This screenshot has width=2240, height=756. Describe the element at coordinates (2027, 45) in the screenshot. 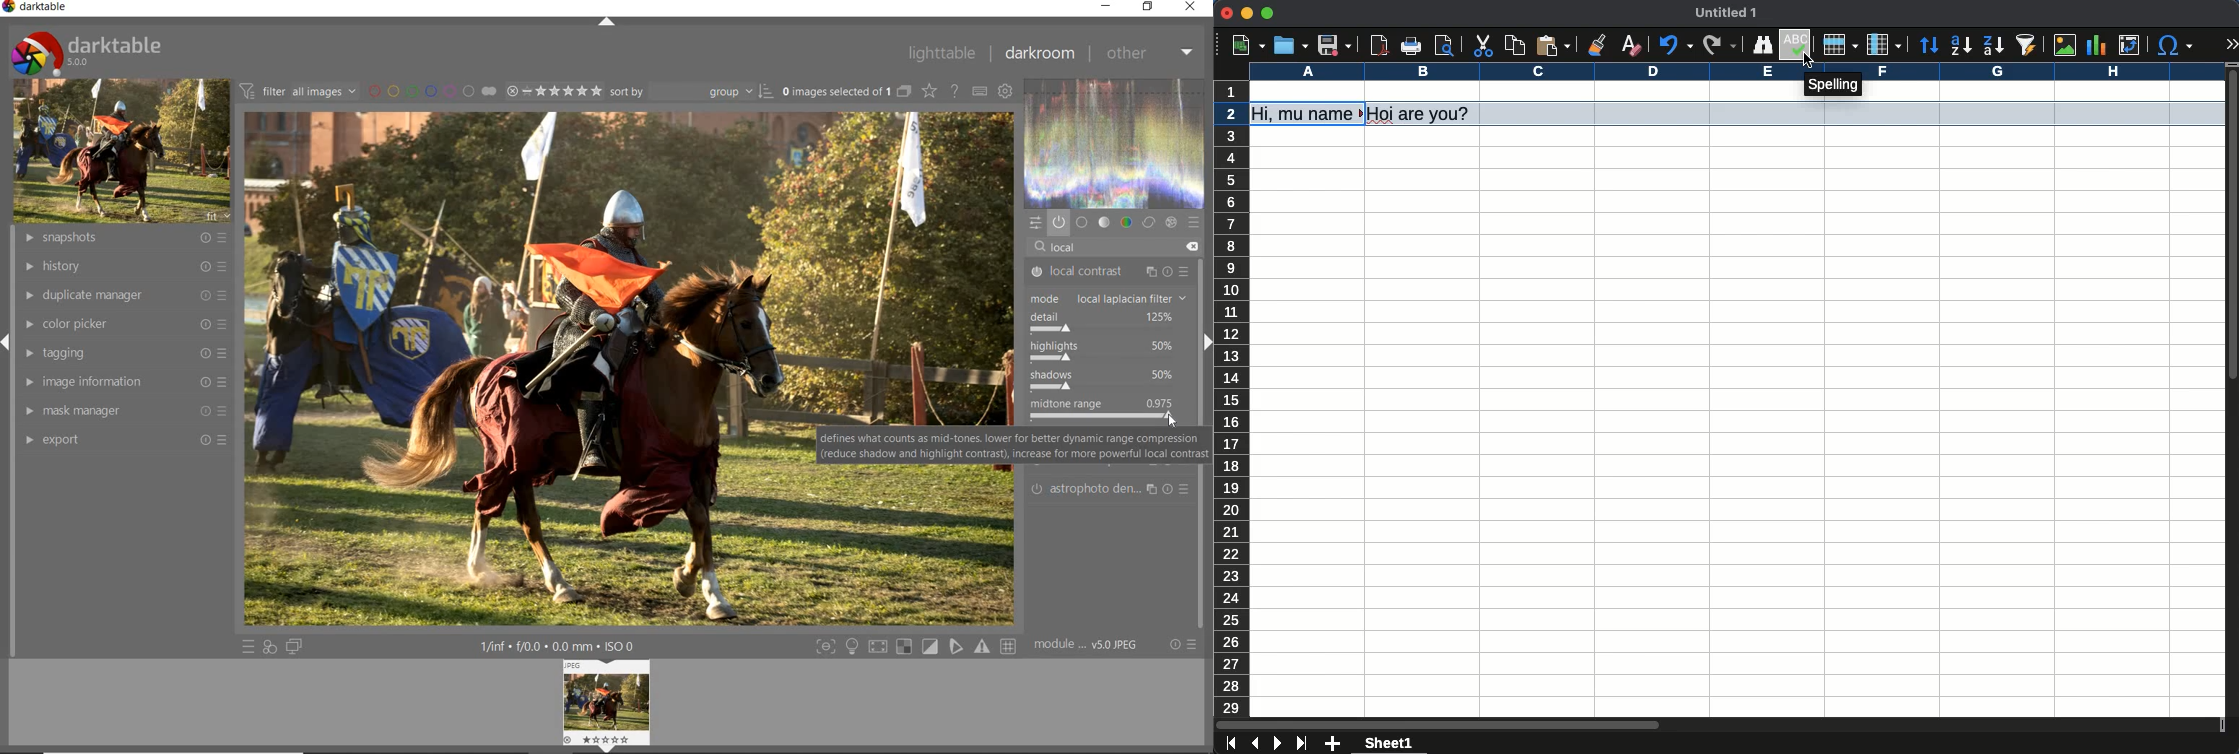

I see `sort` at that location.